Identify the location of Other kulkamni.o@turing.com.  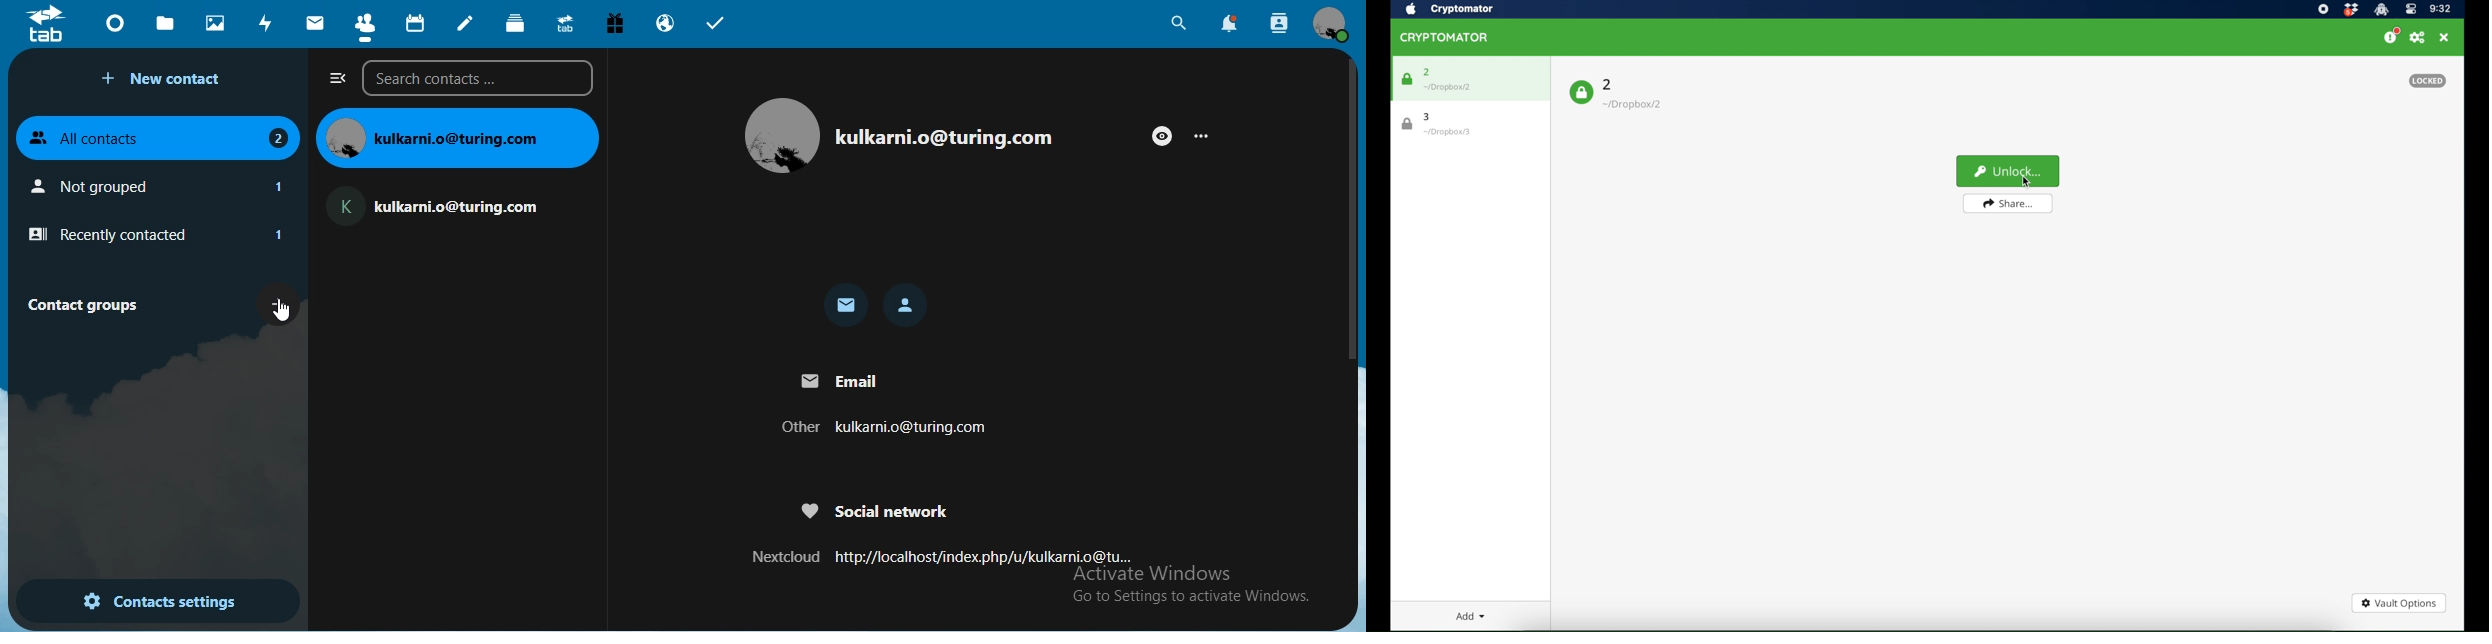
(879, 429).